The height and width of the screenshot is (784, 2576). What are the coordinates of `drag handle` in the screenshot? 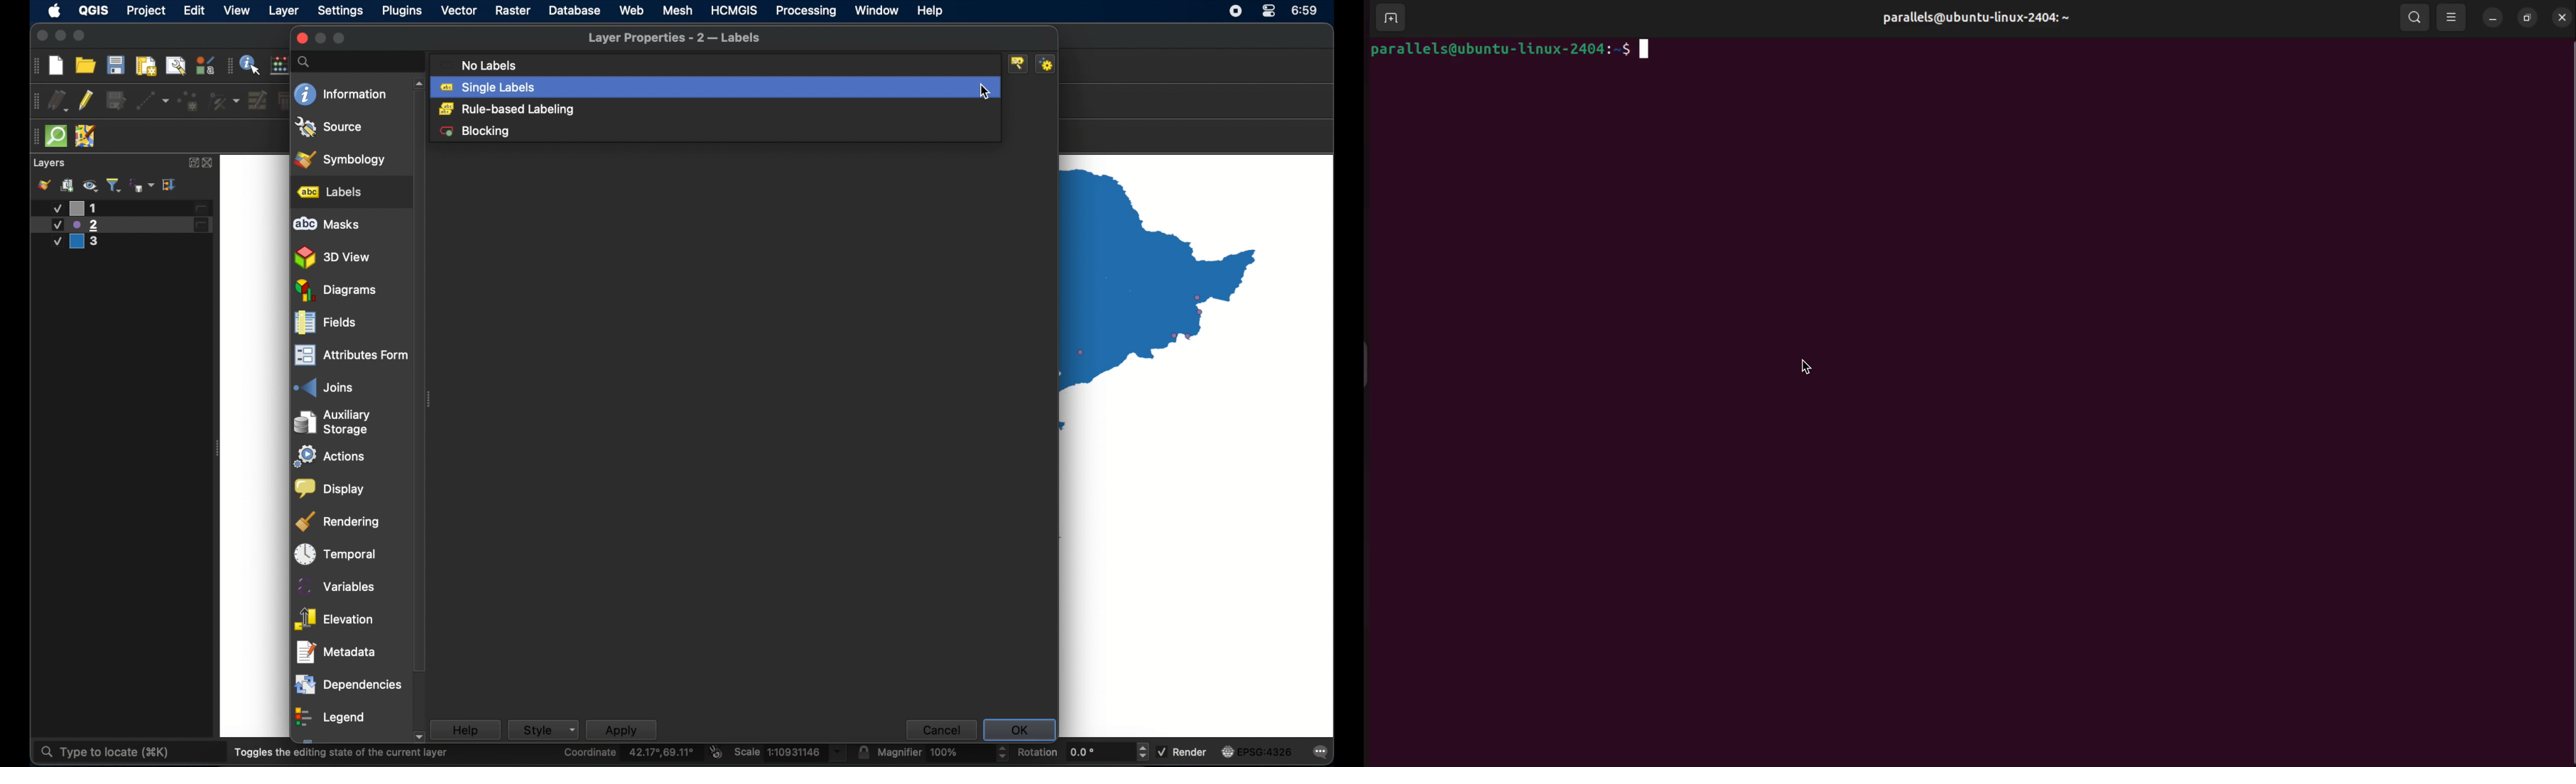 It's located at (33, 137).